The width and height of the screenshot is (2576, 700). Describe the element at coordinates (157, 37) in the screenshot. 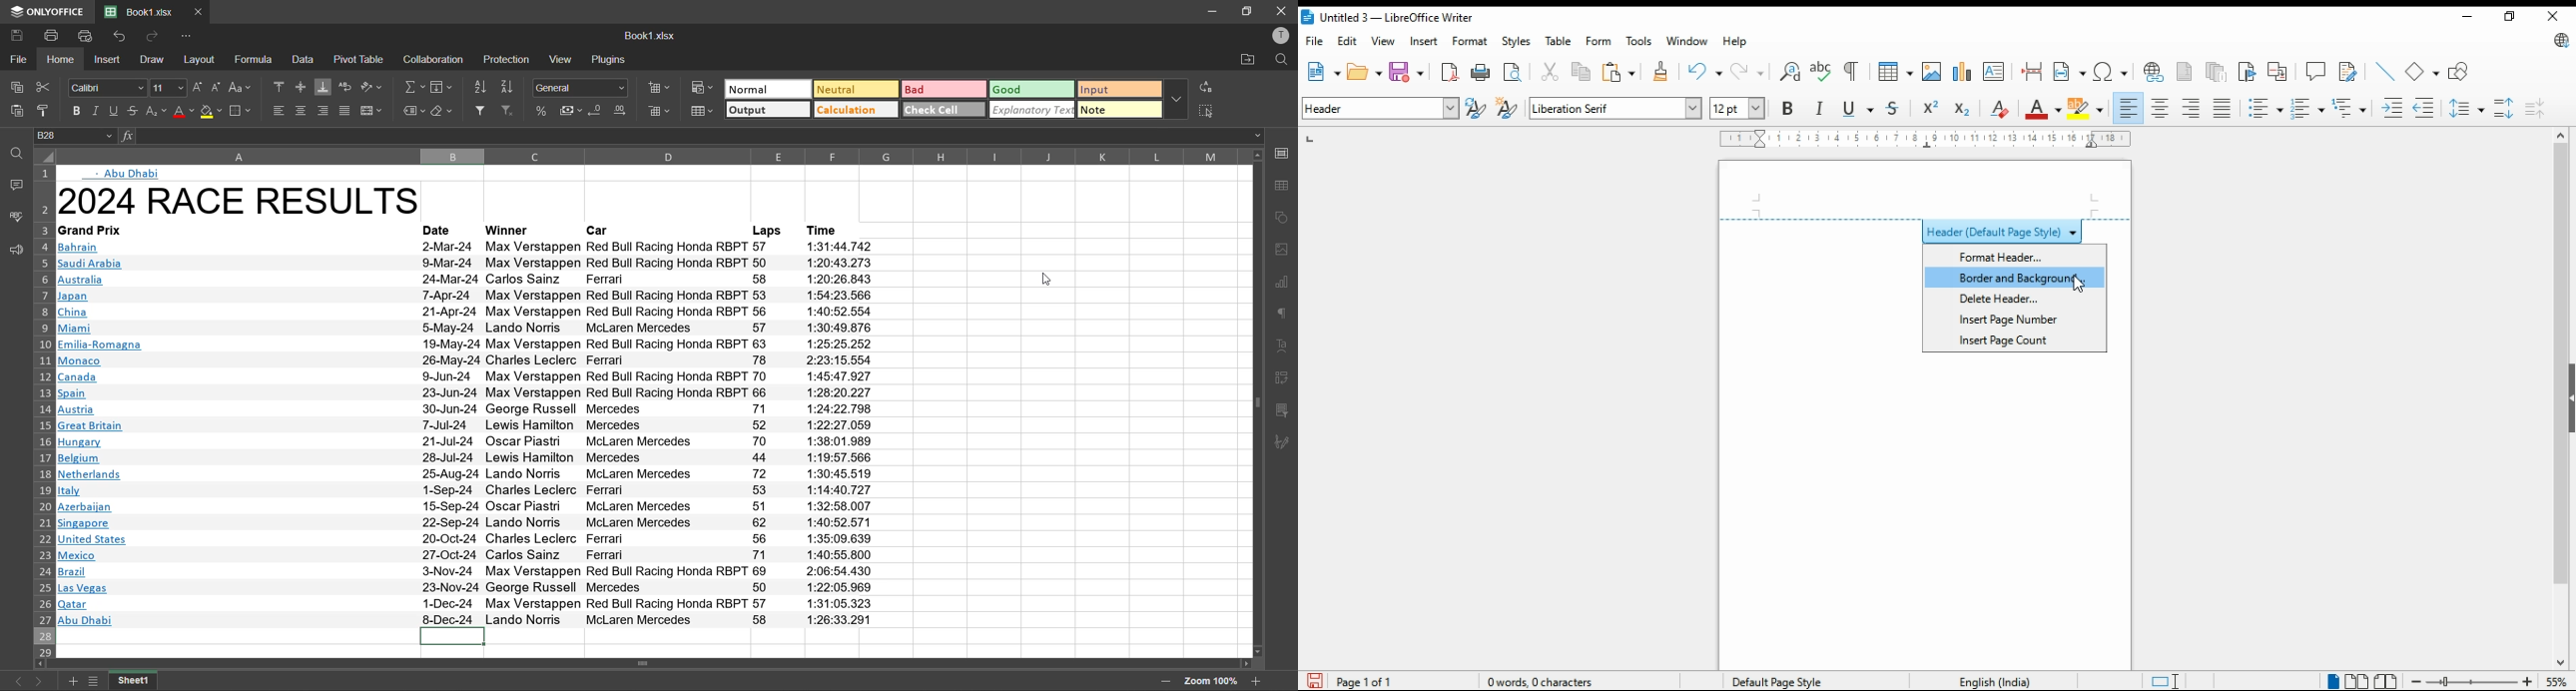

I see `redo` at that location.